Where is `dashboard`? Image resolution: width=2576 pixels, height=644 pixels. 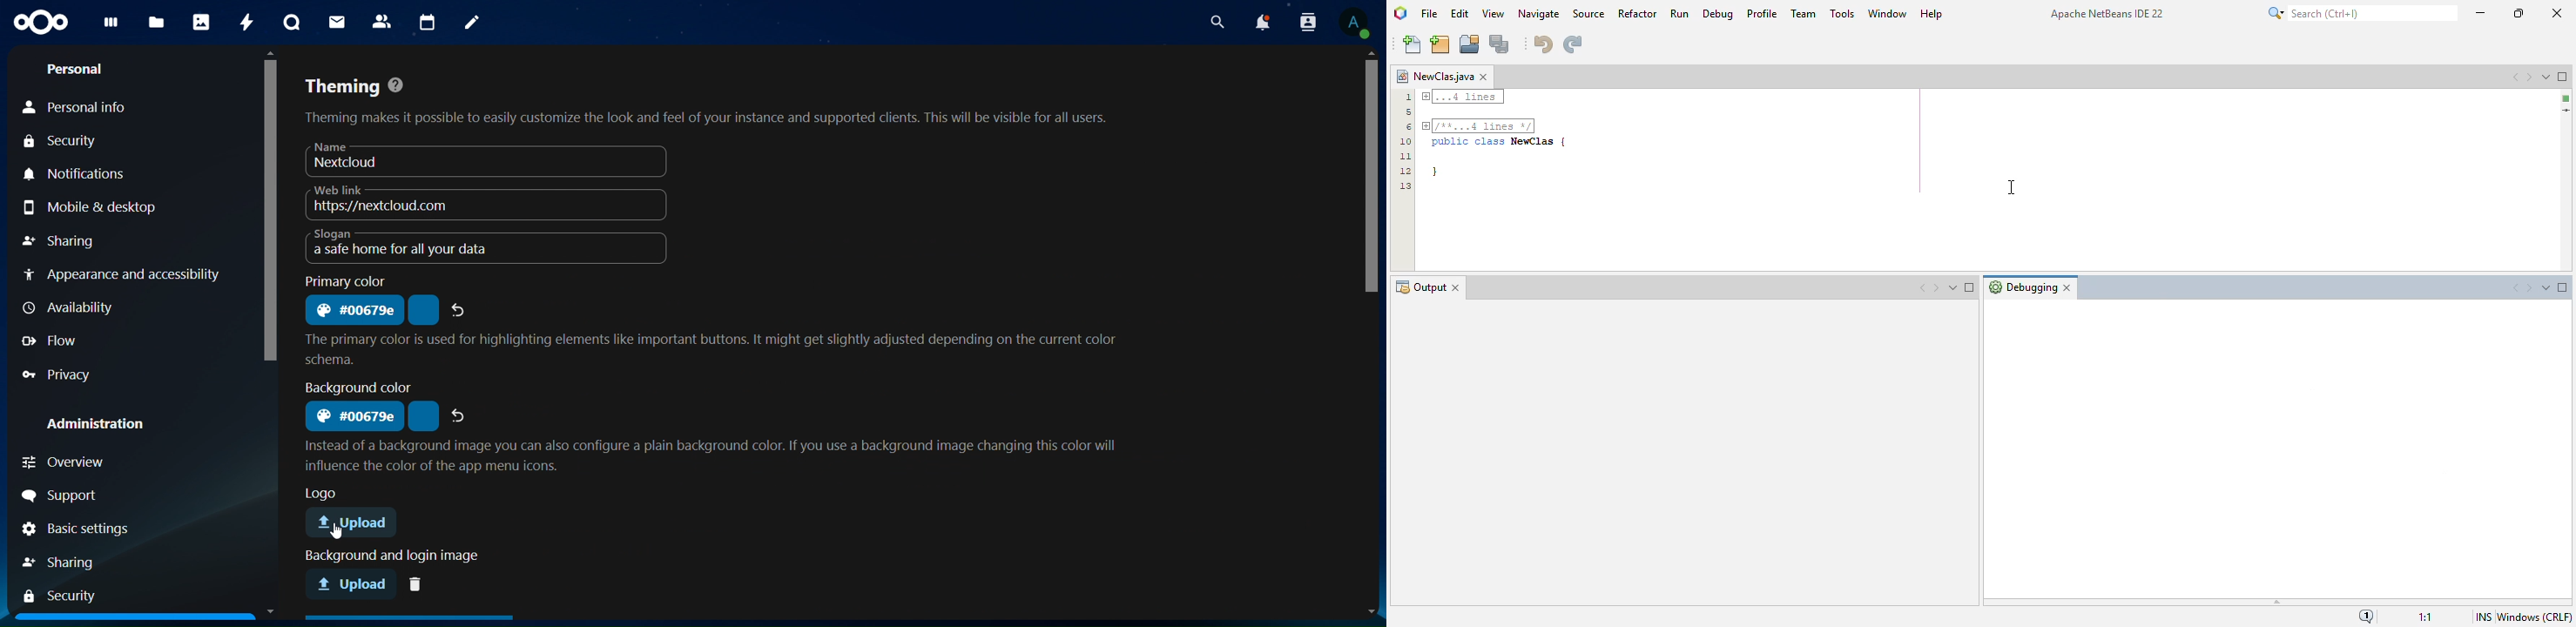
dashboard is located at coordinates (111, 27).